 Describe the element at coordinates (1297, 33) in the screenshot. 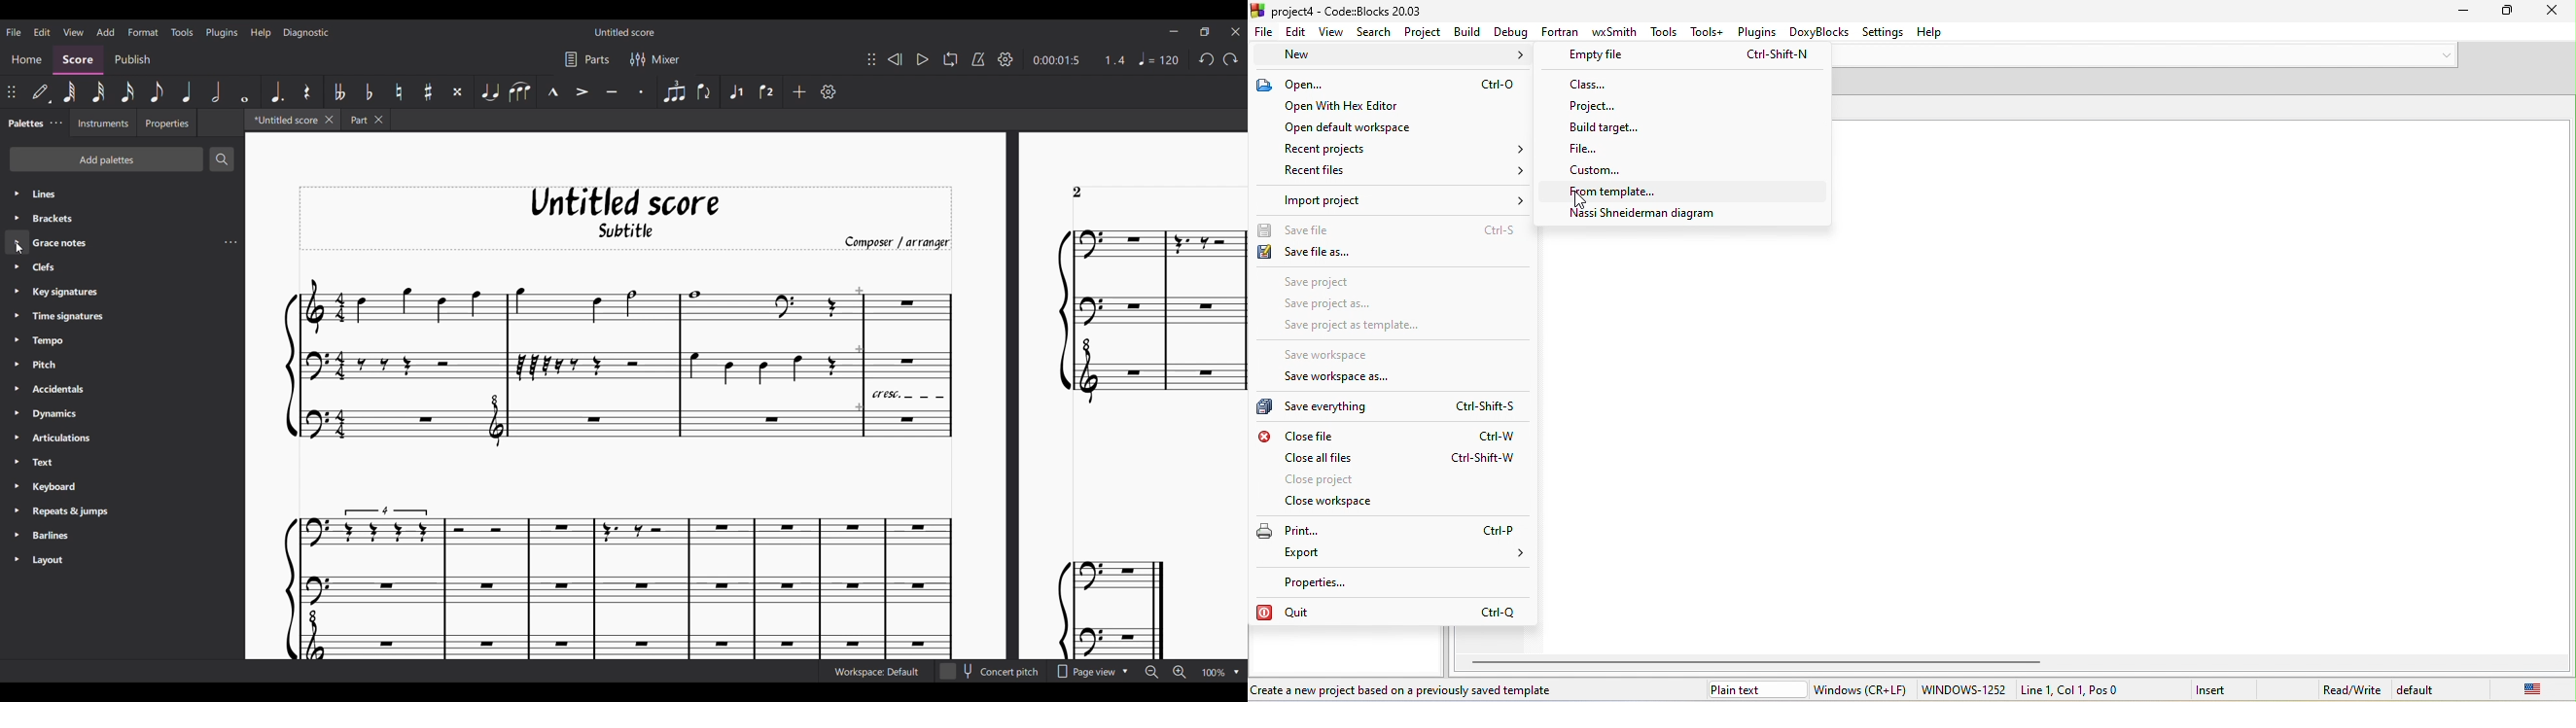

I see `edit` at that location.